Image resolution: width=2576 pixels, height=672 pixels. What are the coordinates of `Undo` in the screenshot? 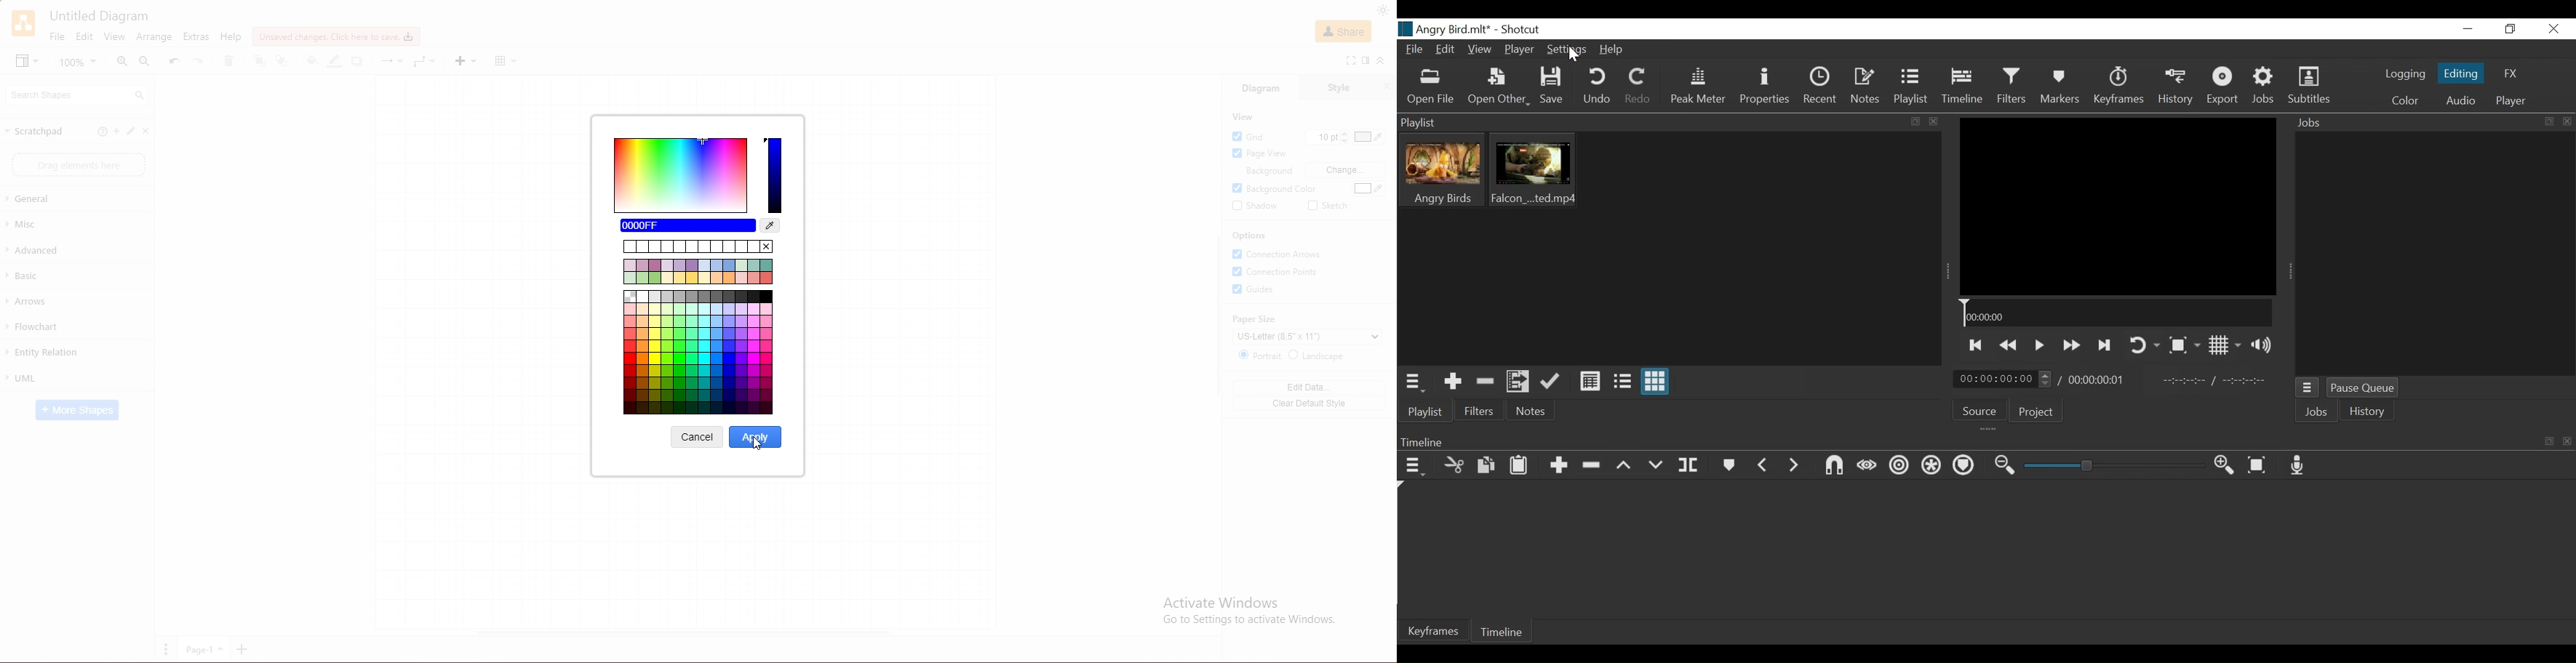 It's located at (1598, 88).